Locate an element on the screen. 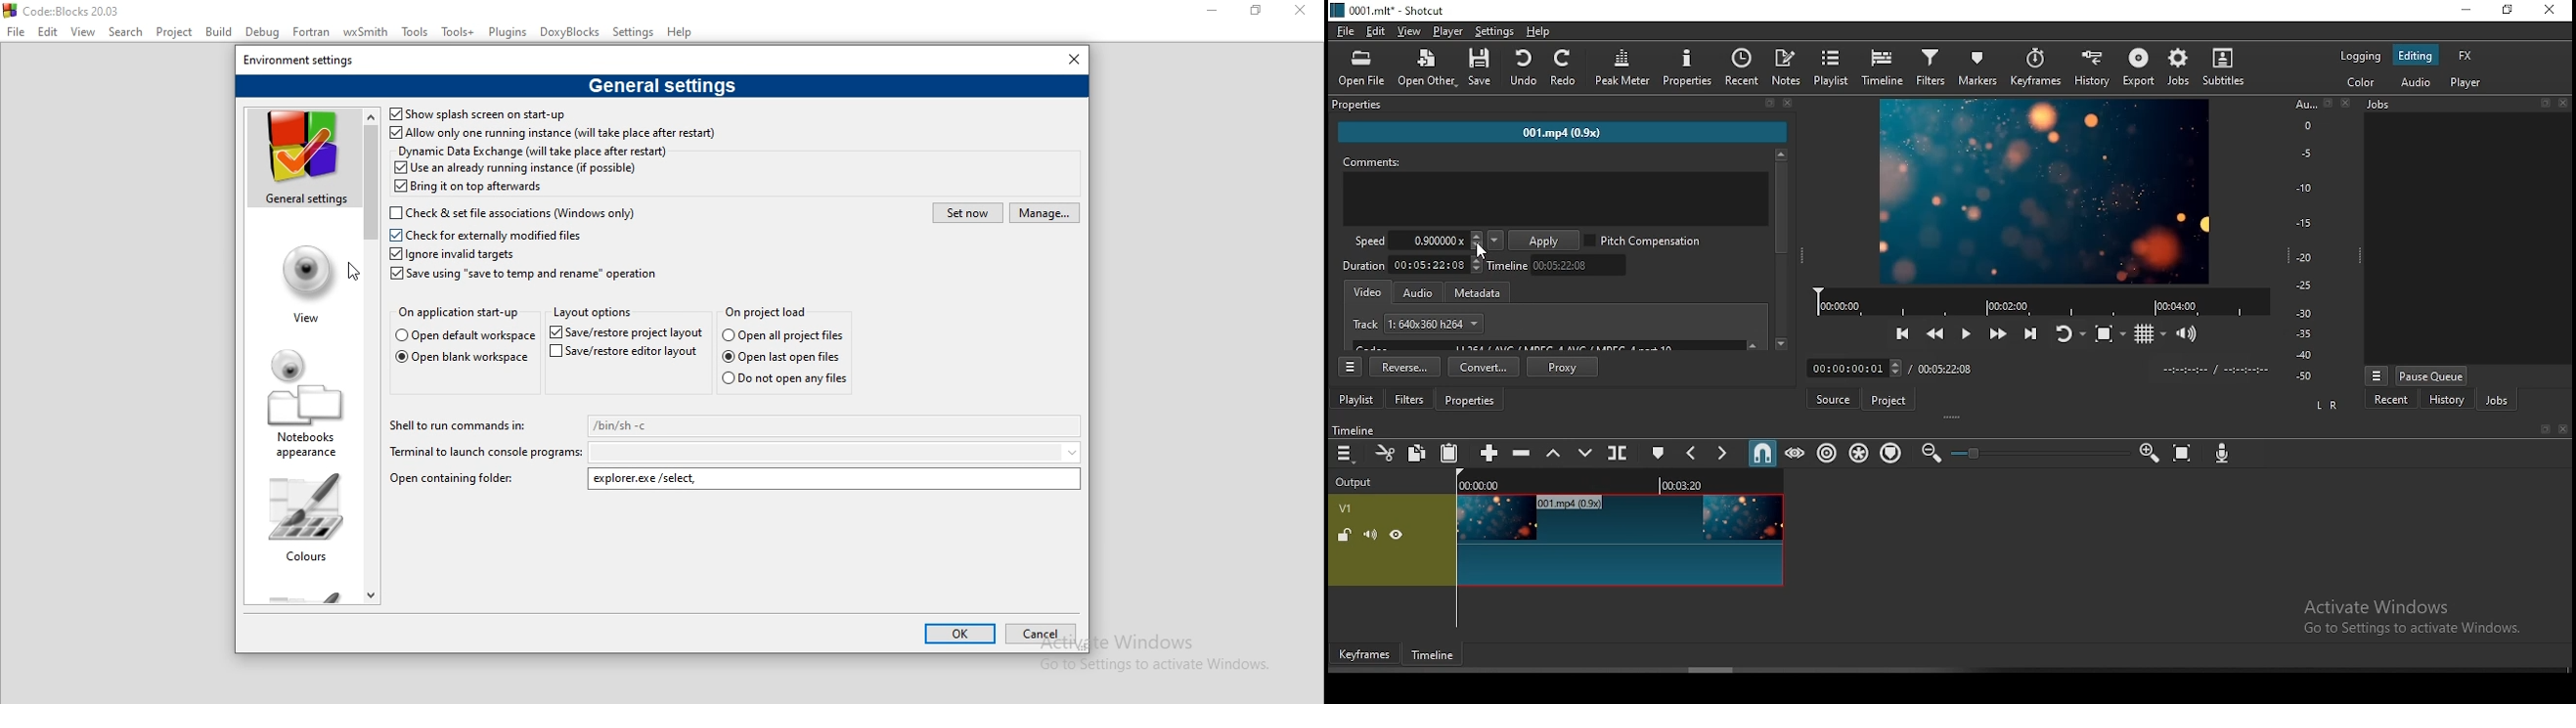  cut is located at coordinates (1382, 453).